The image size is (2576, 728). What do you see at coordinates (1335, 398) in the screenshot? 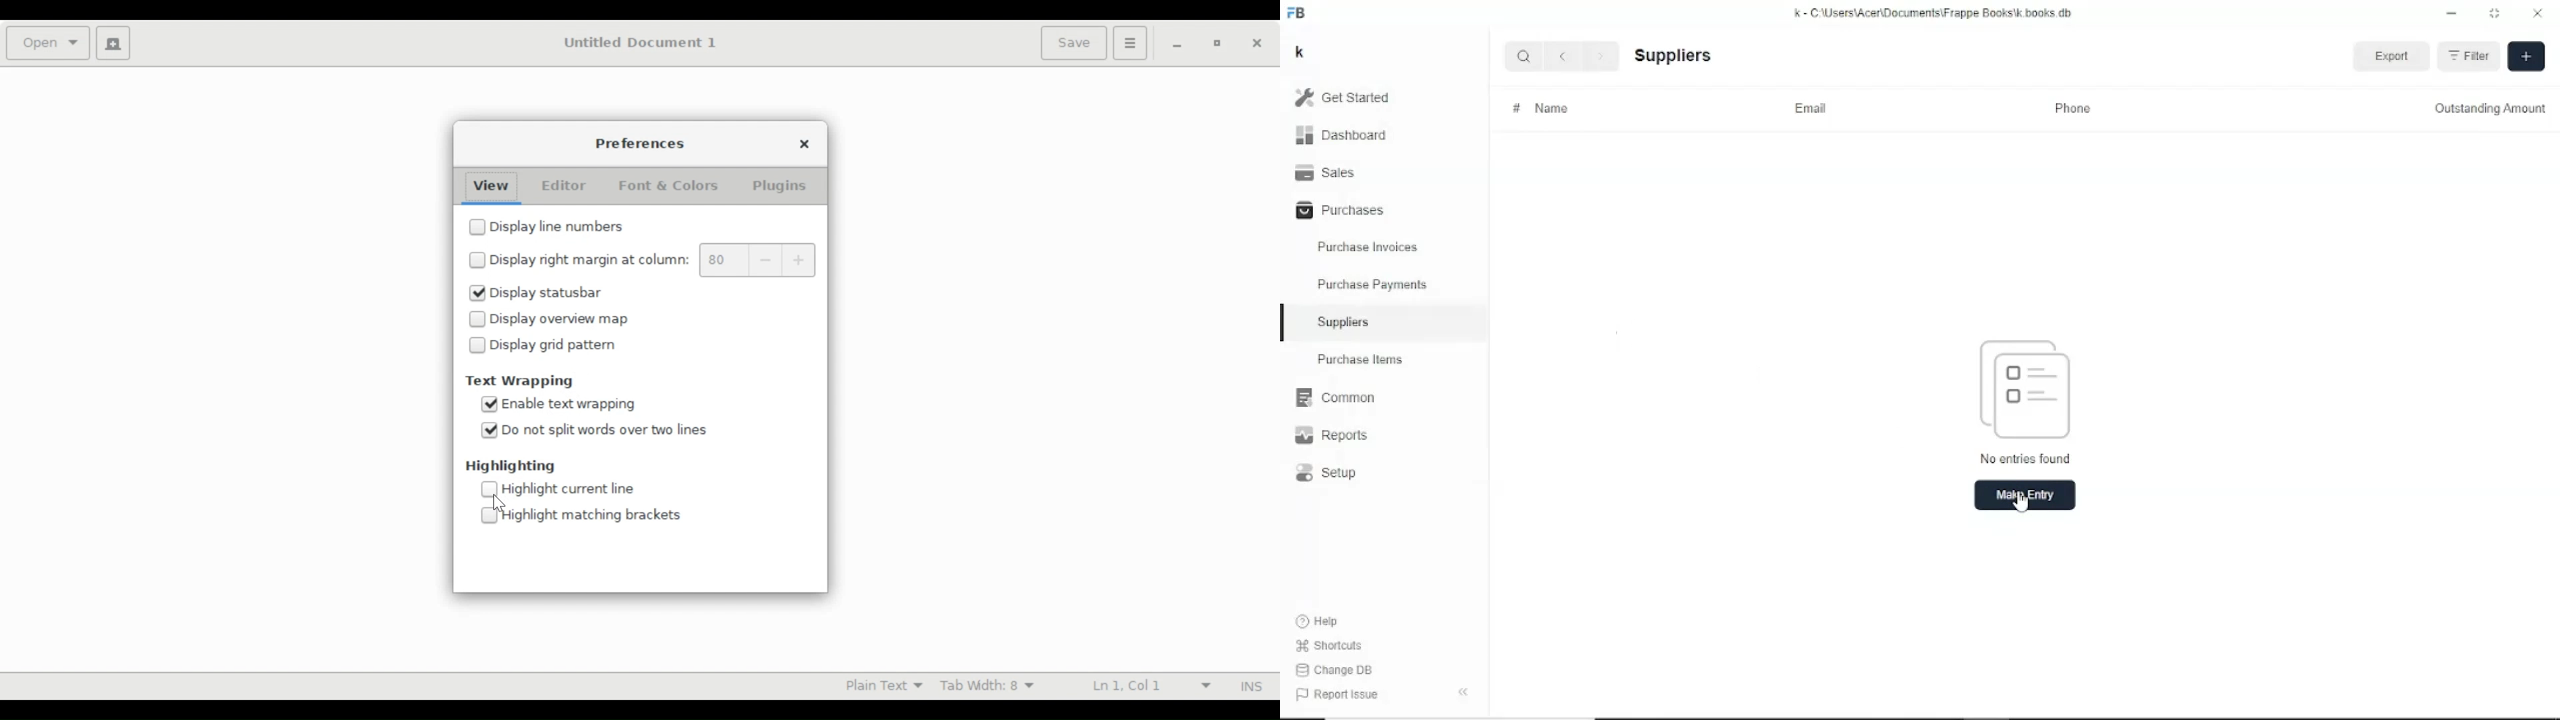
I see `Common` at bounding box center [1335, 398].